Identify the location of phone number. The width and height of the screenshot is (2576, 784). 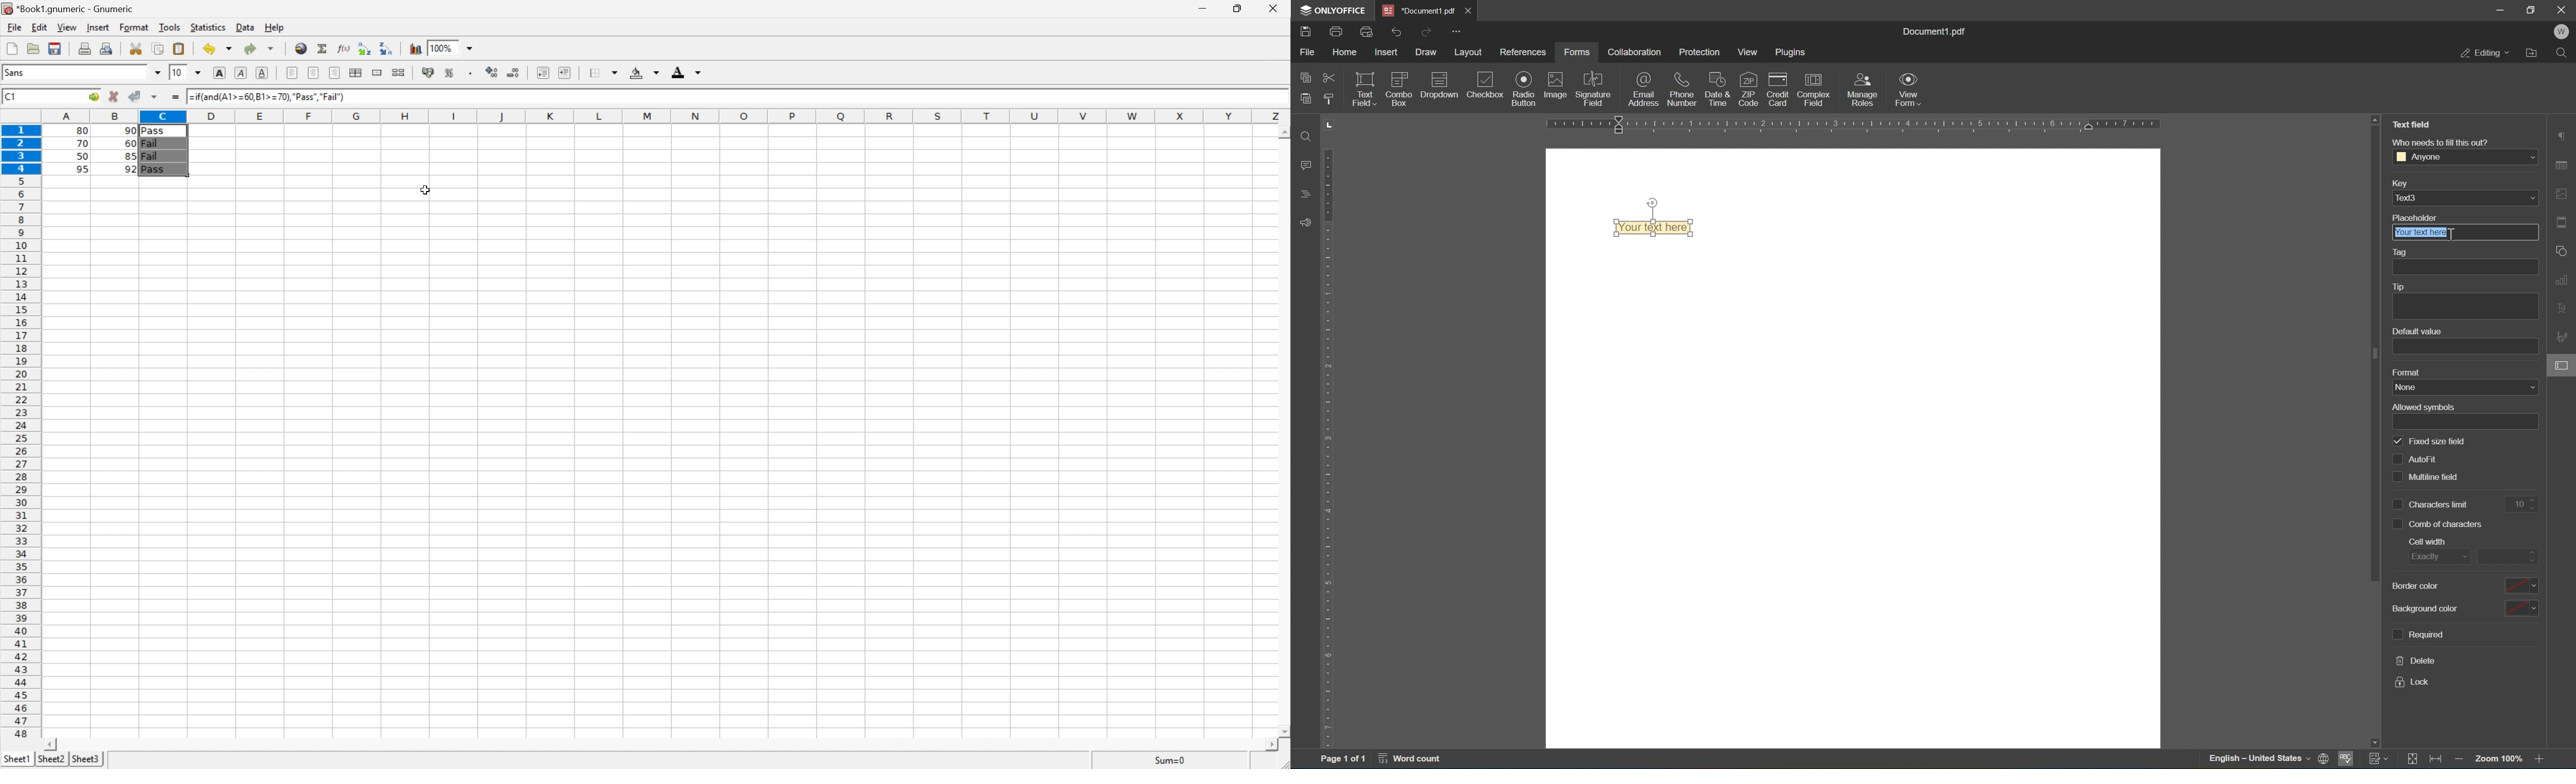
(1682, 89).